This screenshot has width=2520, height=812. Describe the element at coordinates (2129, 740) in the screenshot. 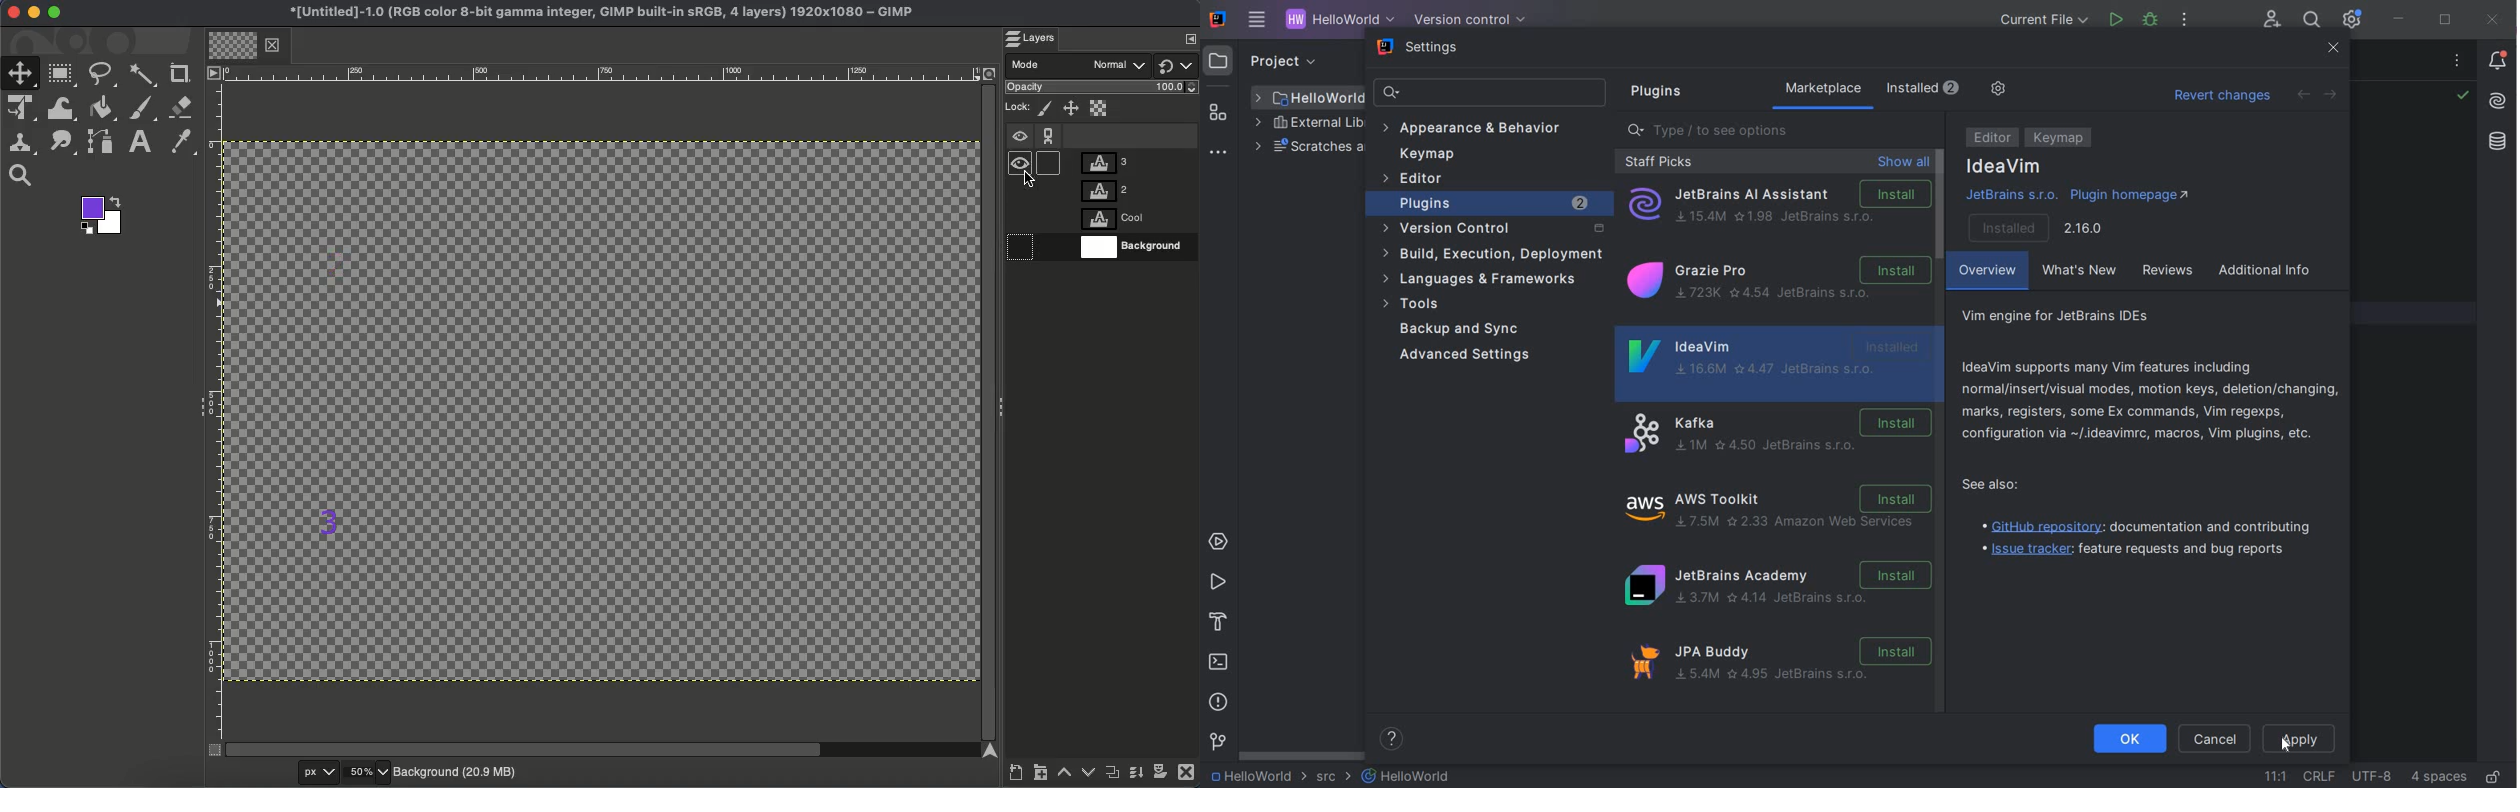

I see `OK` at that location.